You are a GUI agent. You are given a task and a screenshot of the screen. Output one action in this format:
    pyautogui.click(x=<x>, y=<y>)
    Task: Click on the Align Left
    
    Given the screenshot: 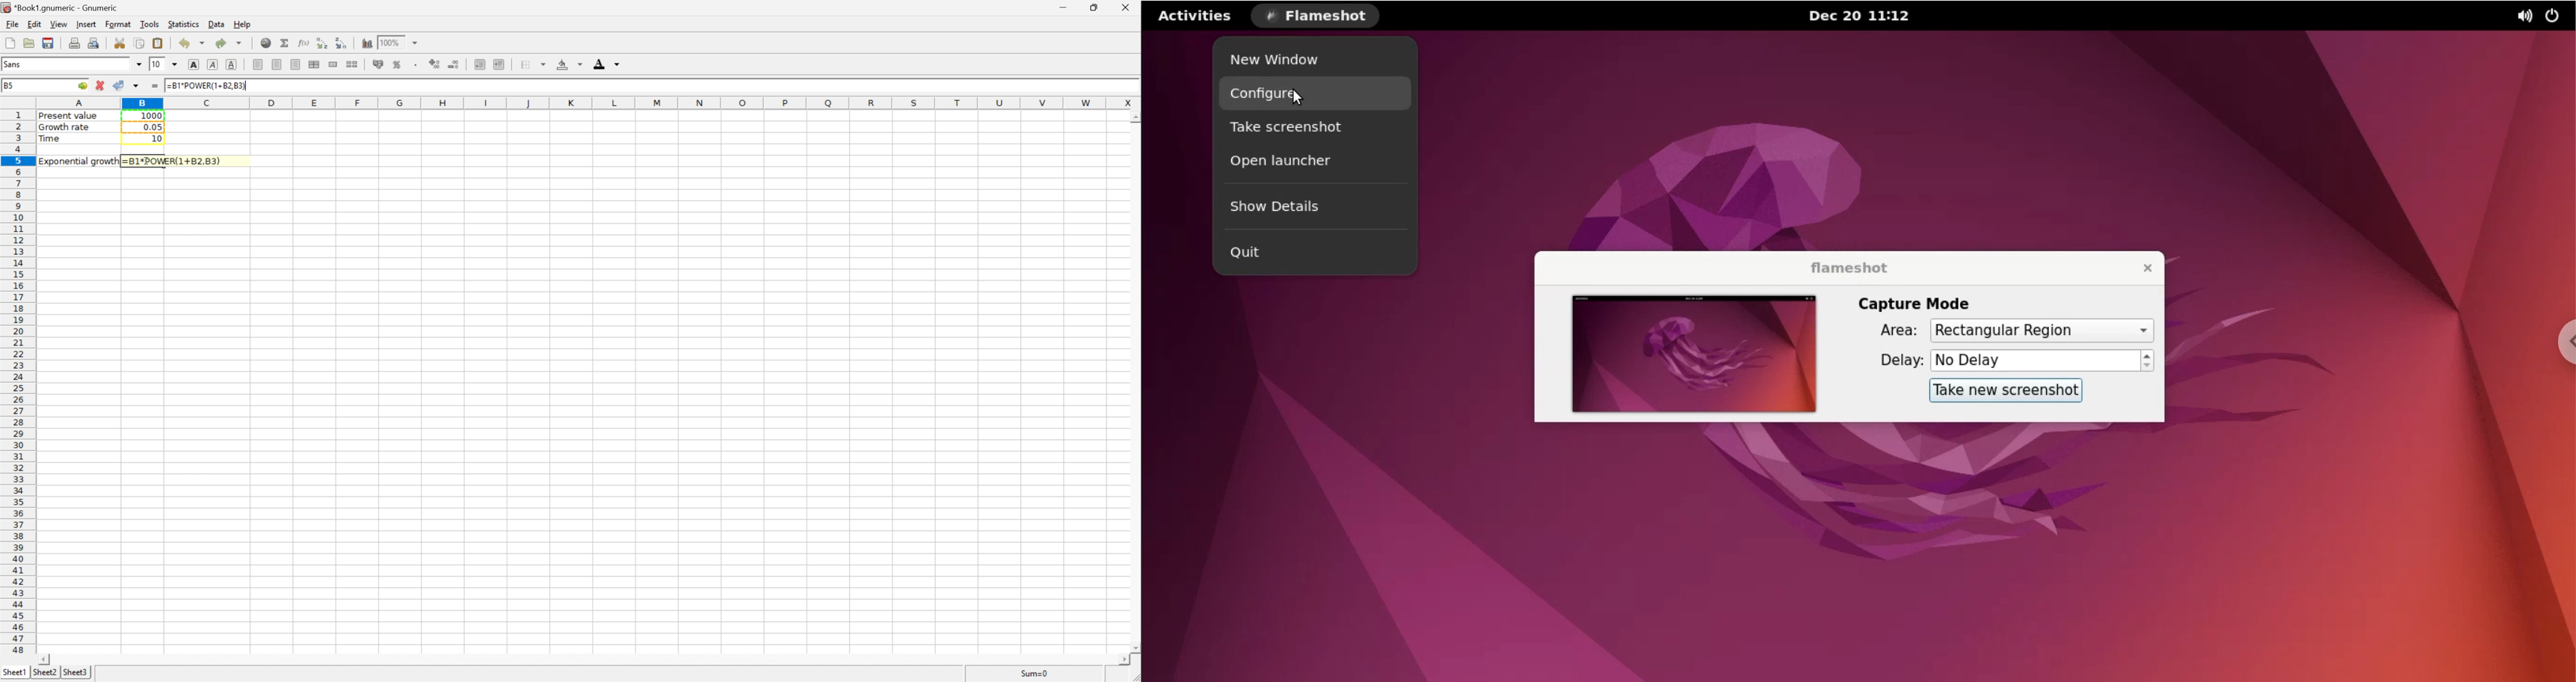 What is the action you would take?
    pyautogui.click(x=258, y=63)
    